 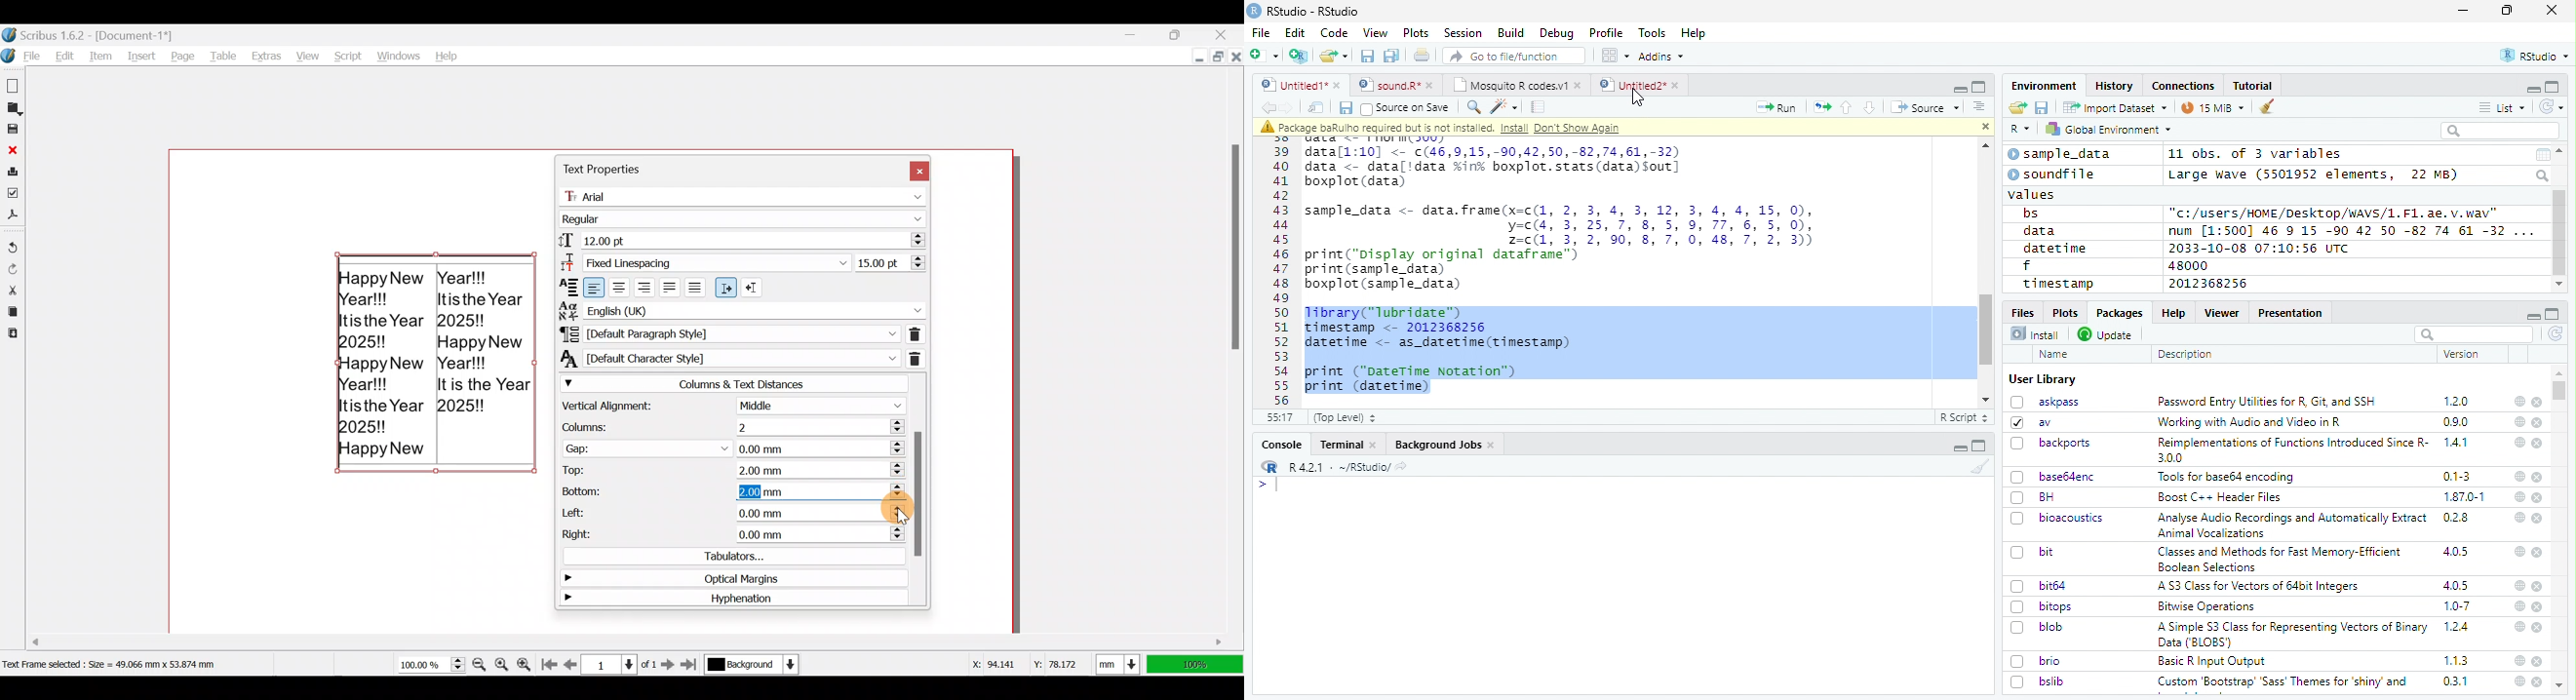 What do you see at coordinates (2288, 525) in the screenshot?
I see `Analyse Audio Recordings and Automatically ExtractAnimal Vocalizations` at bounding box center [2288, 525].